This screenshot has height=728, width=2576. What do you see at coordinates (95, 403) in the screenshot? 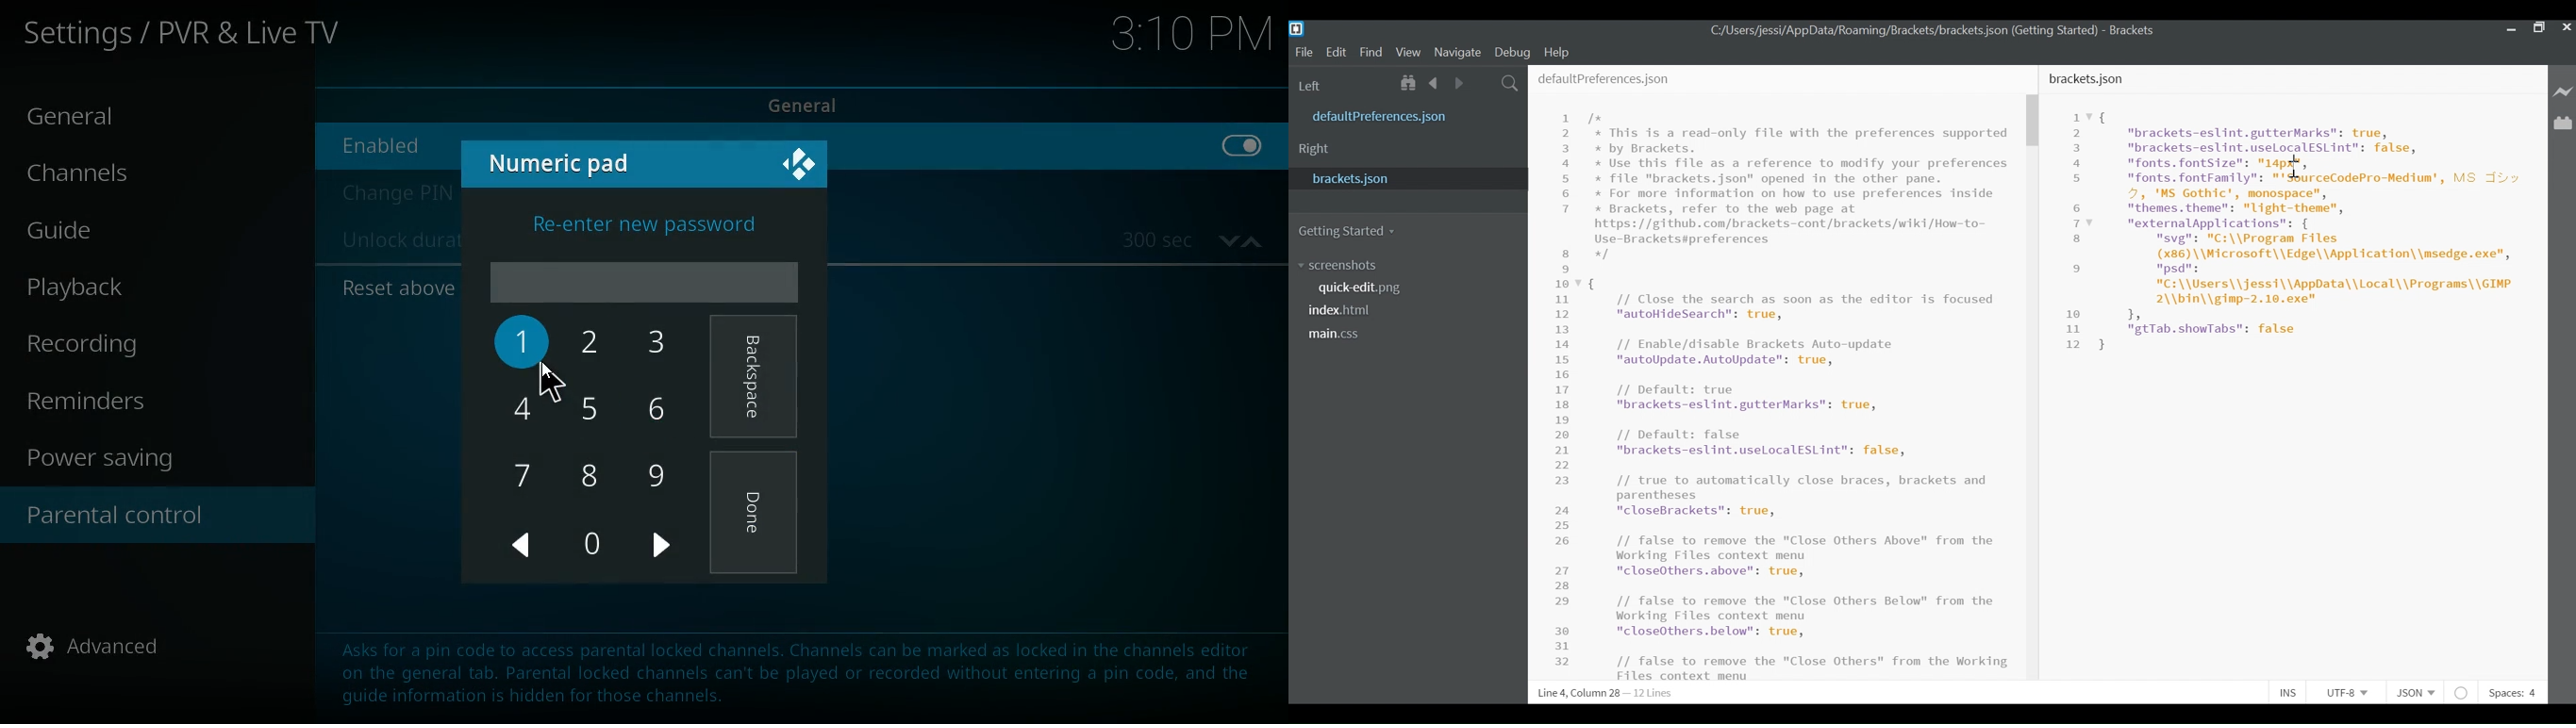
I see `reminders` at bounding box center [95, 403].